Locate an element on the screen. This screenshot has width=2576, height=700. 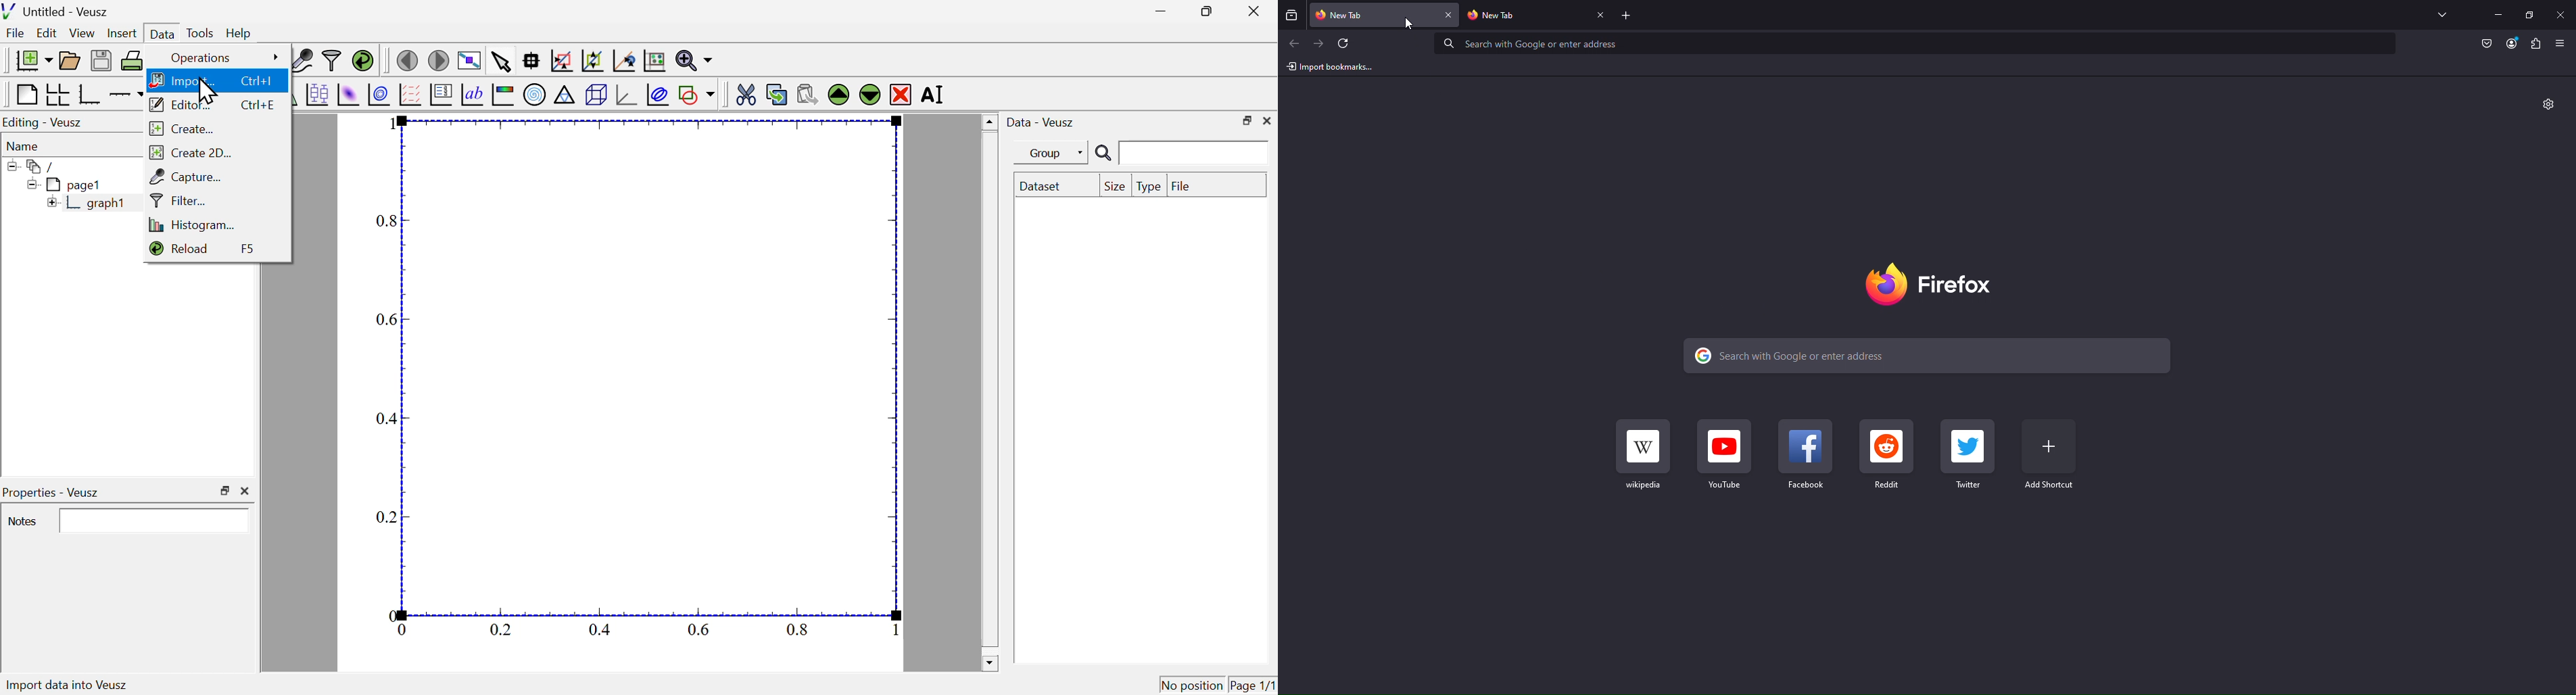
add an axis to the plot is located at coordinates (127, 95).